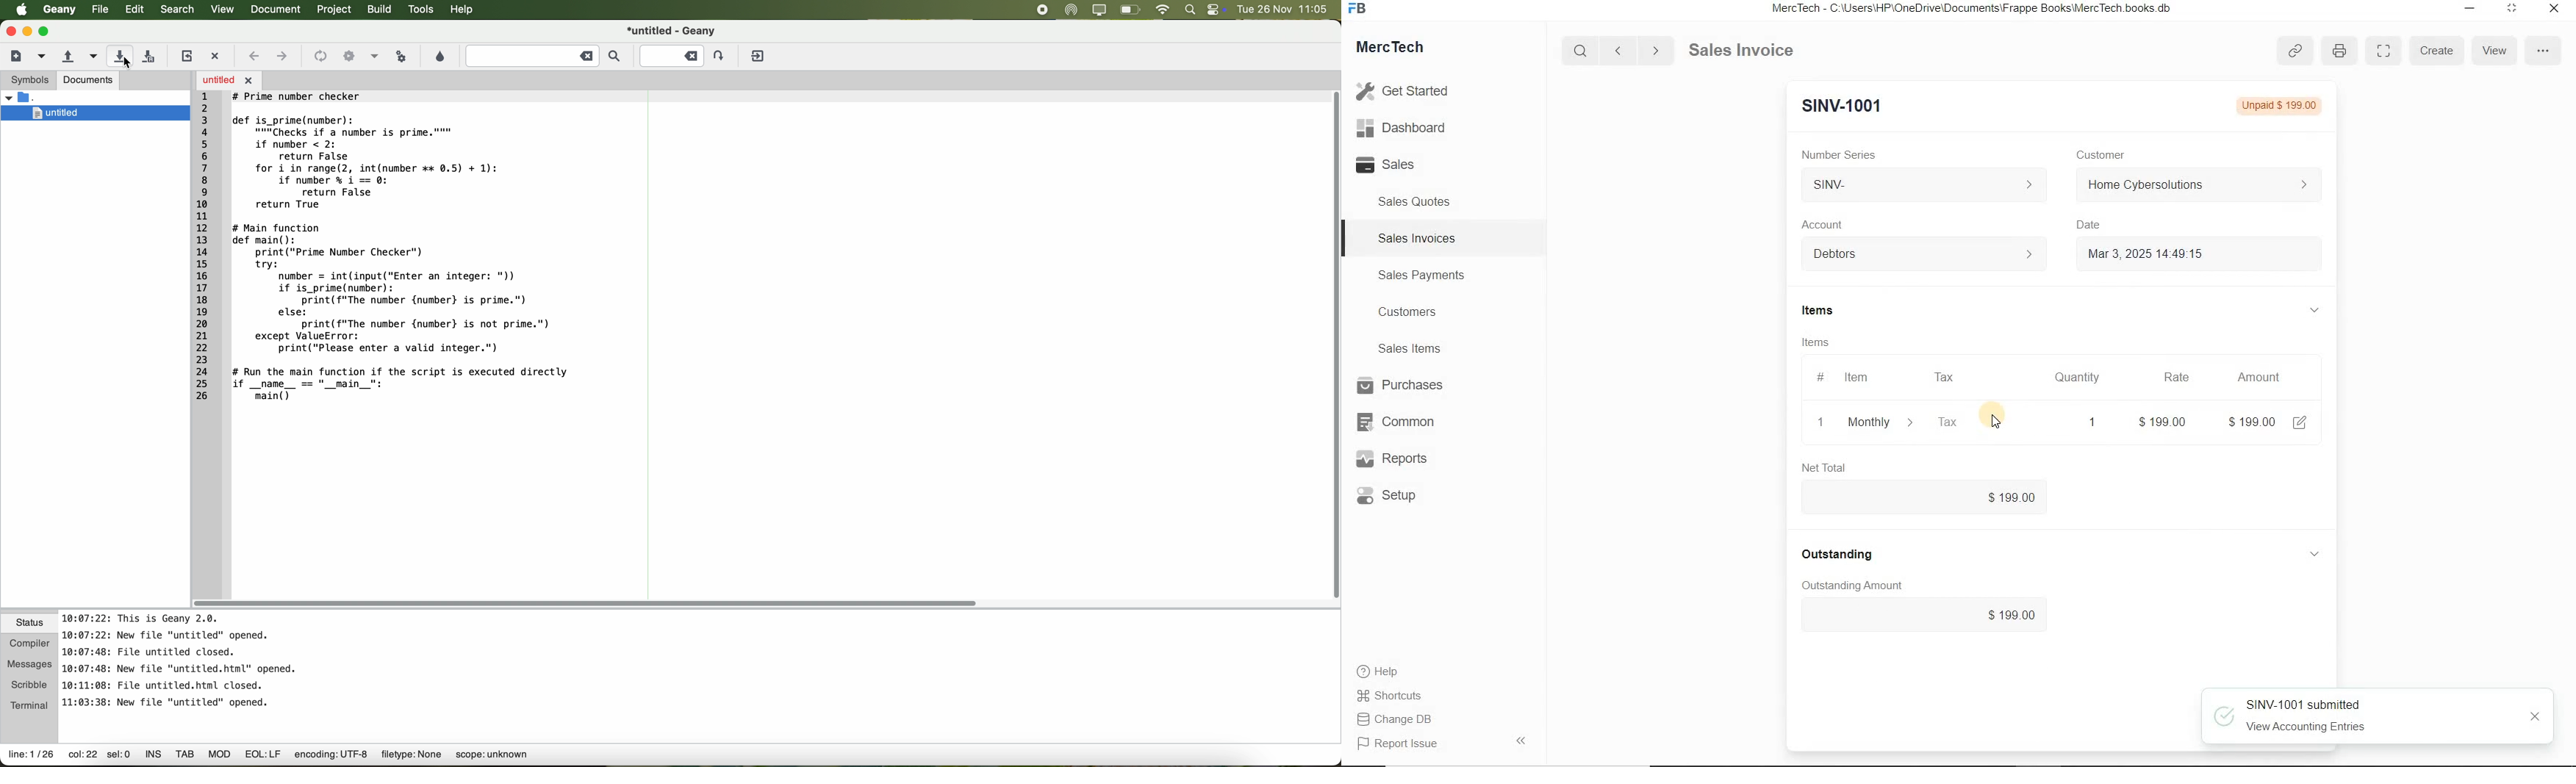 The height and width of the screenshot is (784, 2576). Describe the element at coordinates (2087, 420) in the screenshot. I see `quatity: 1` at that location.